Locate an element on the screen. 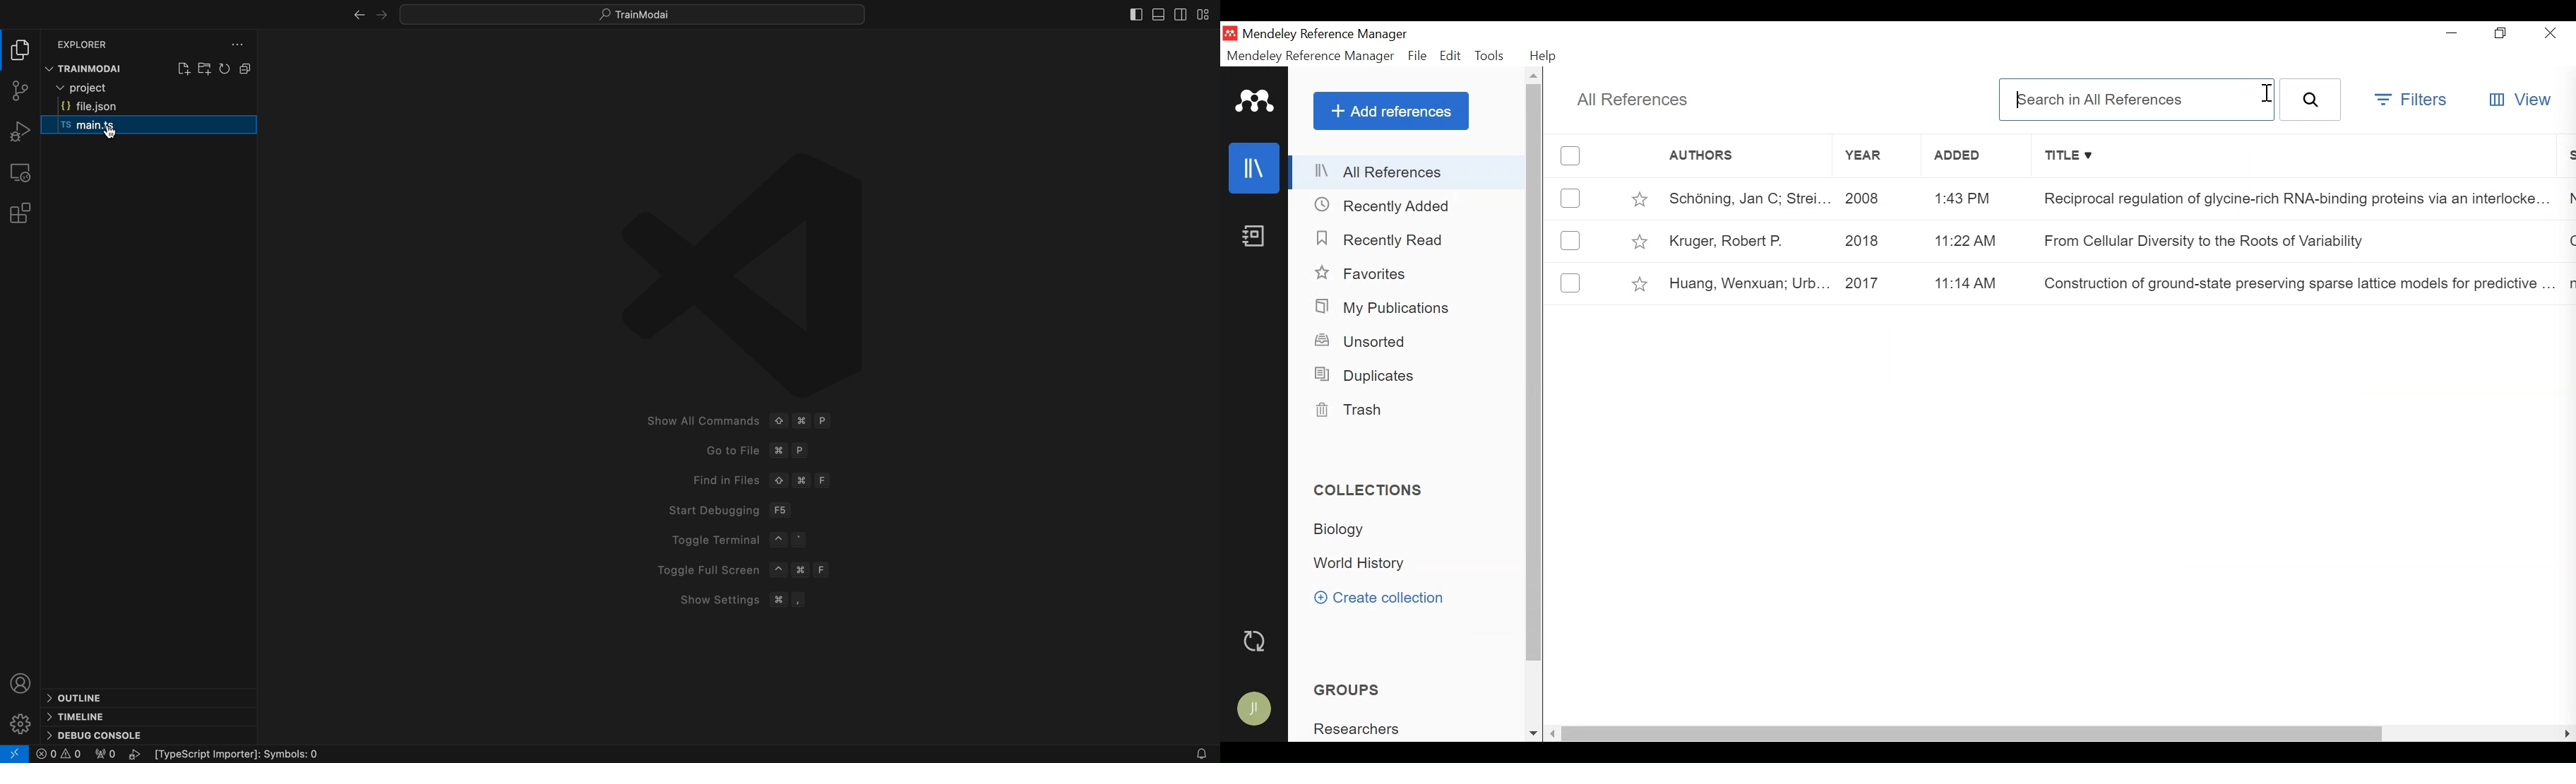 This screenshot has height=784, width=2576. Create Collection is located at coordinates (1378, 599).